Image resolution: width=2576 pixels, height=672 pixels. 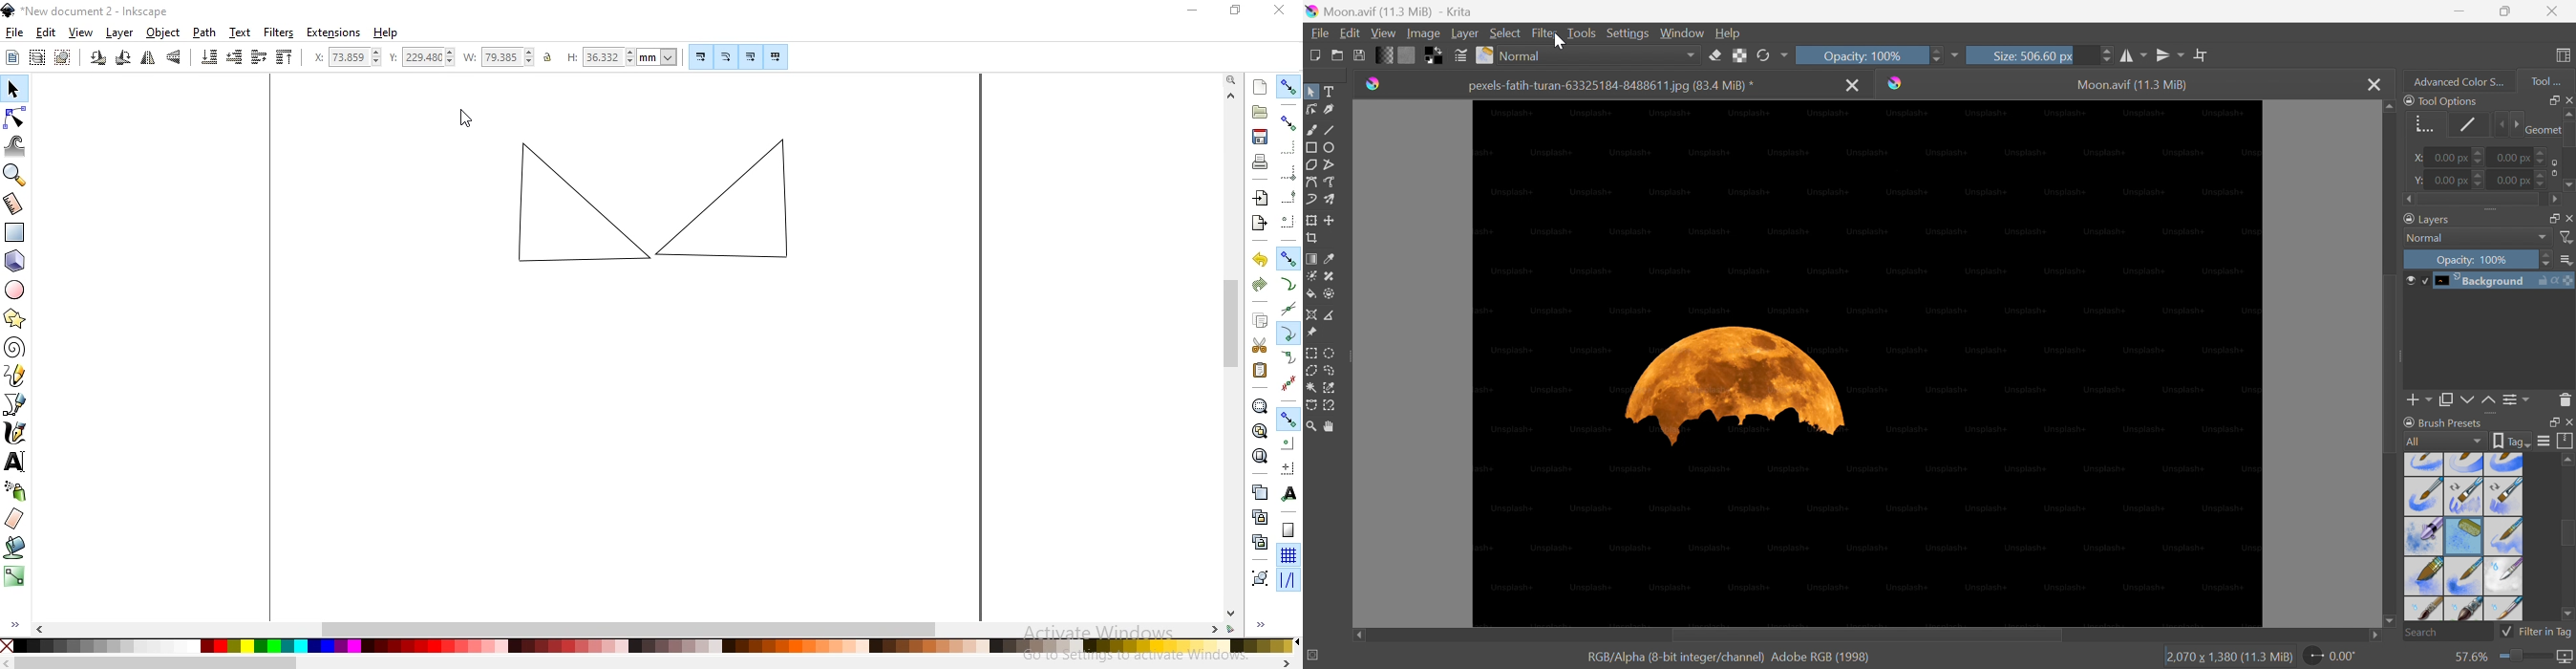 I want to click on Move layer or mask down, so click(x=2467, y=401).